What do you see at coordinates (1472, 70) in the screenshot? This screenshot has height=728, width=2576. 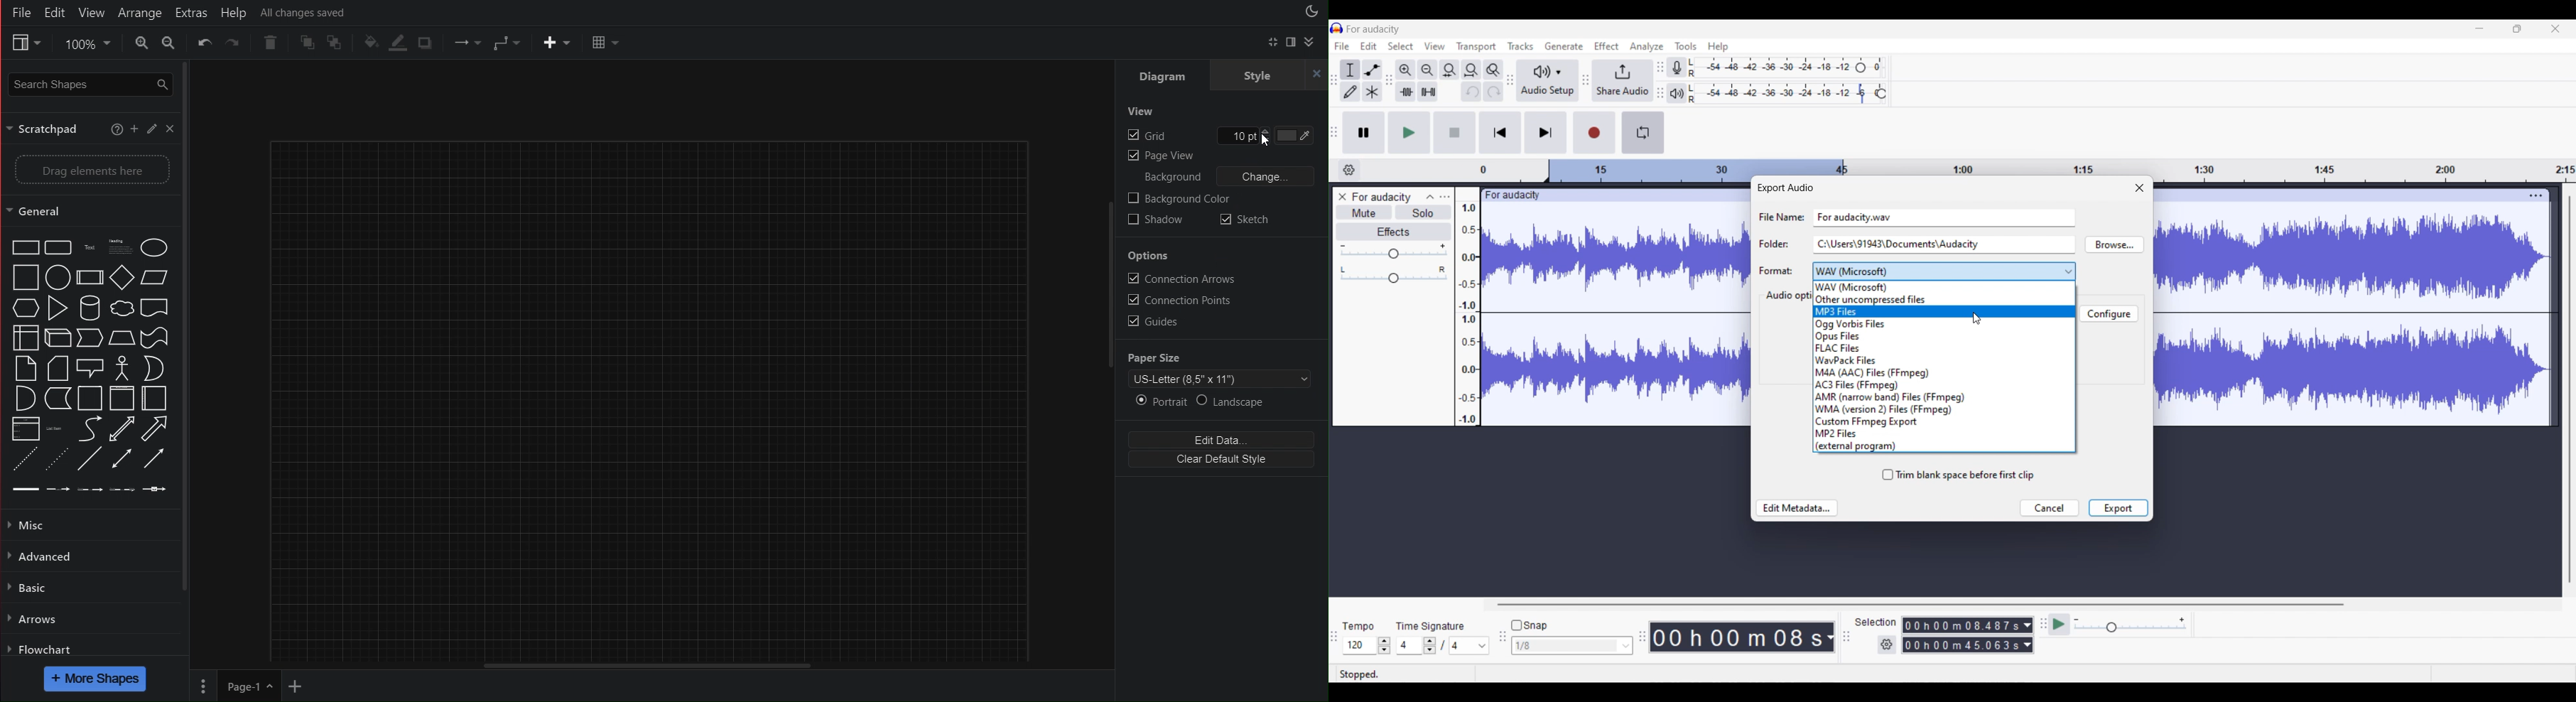 I see `Fit project to width` at bounding box center [1472, 70].